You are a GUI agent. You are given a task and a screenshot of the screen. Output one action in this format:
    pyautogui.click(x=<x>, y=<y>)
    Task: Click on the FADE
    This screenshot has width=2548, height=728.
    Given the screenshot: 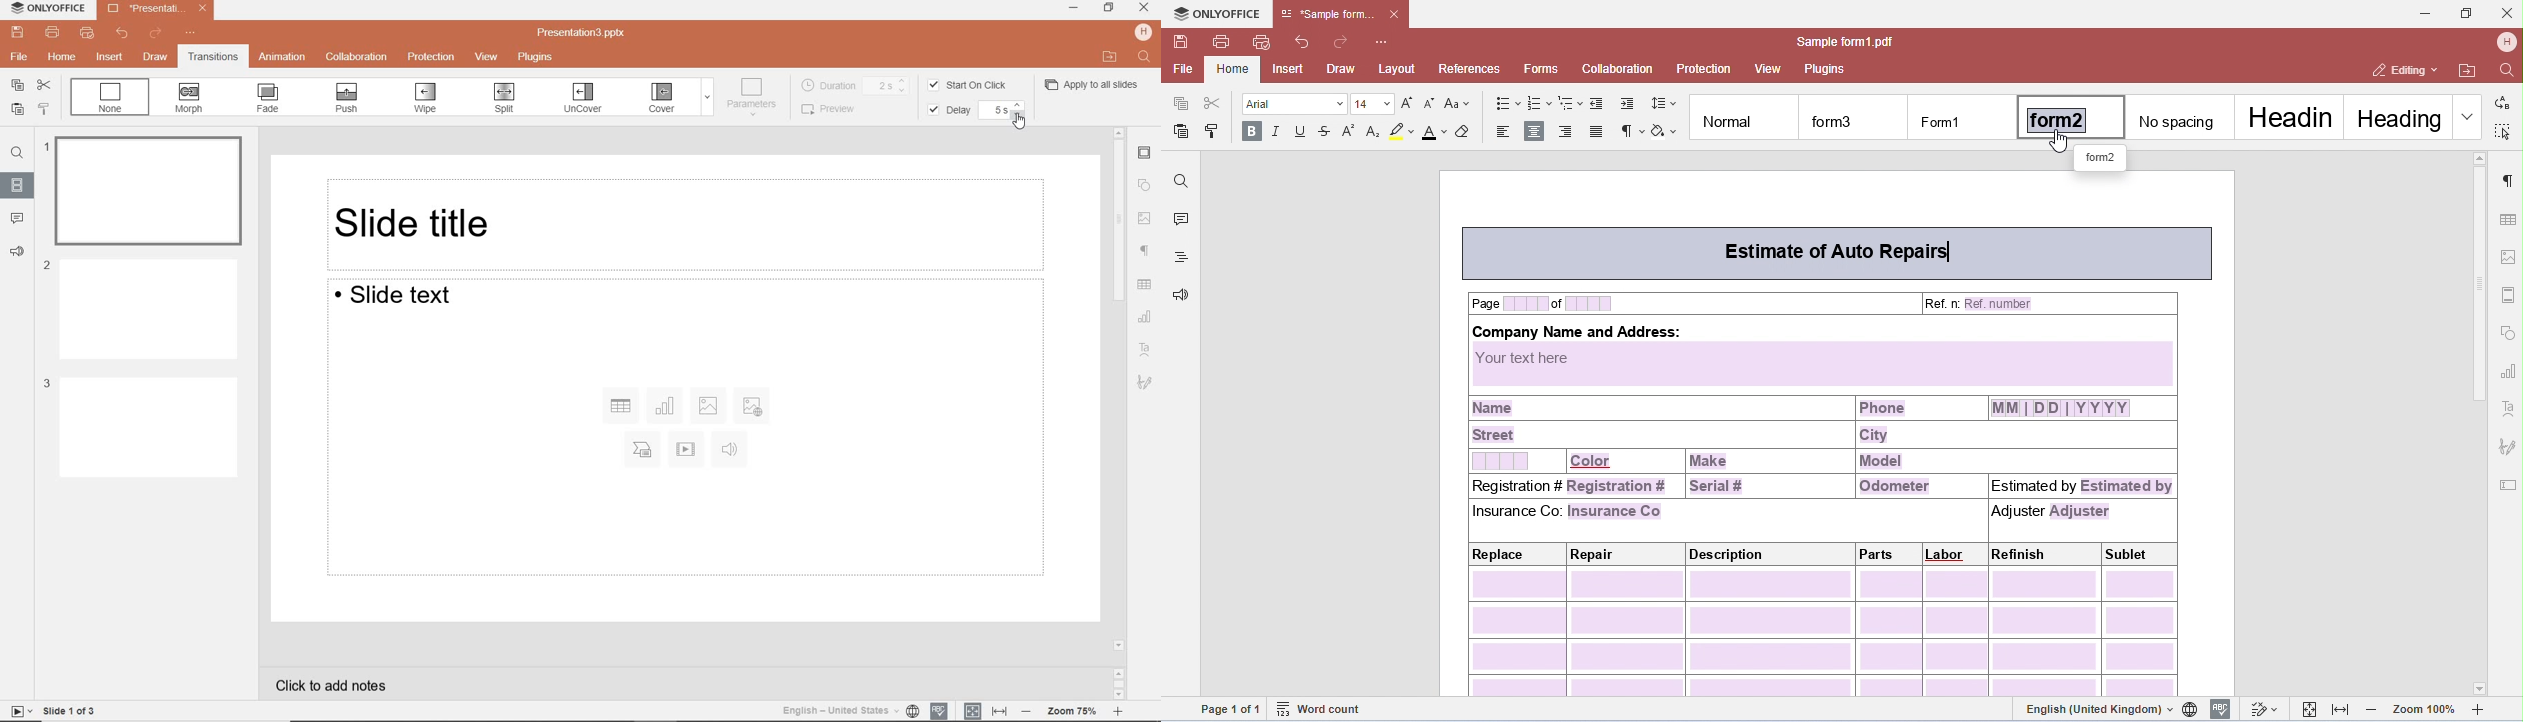 What is the action you would take?
    pyautogui.click(x=269, y=98)
    